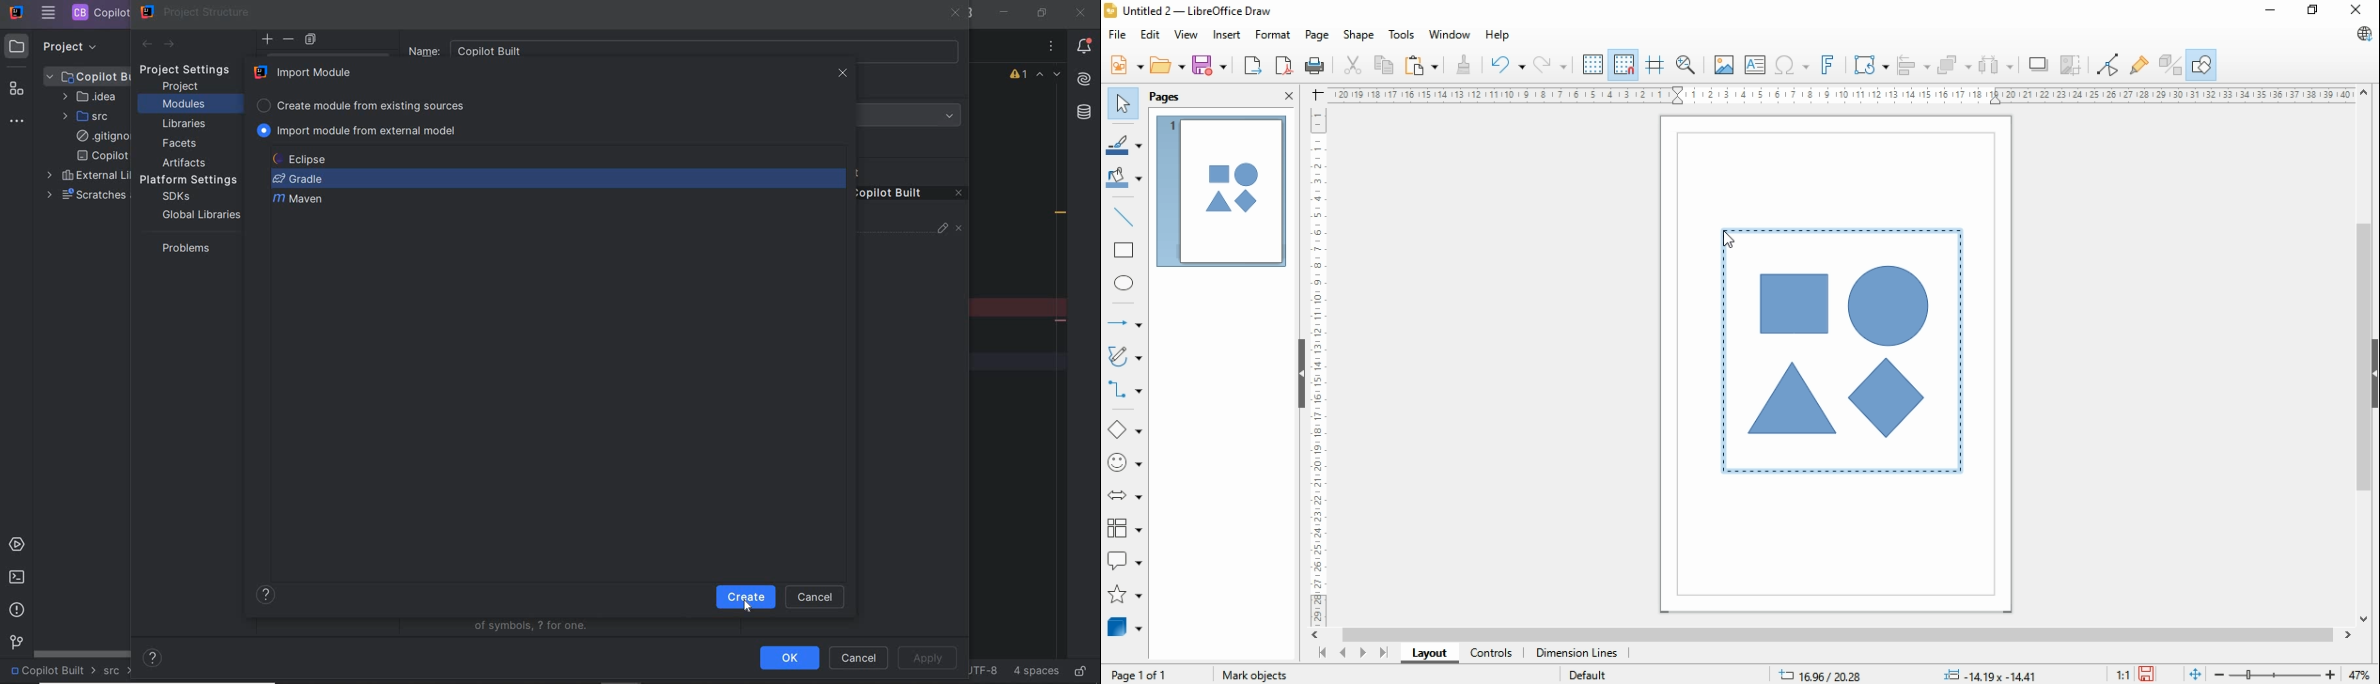  I want to click on paste, so click(1420, 64).